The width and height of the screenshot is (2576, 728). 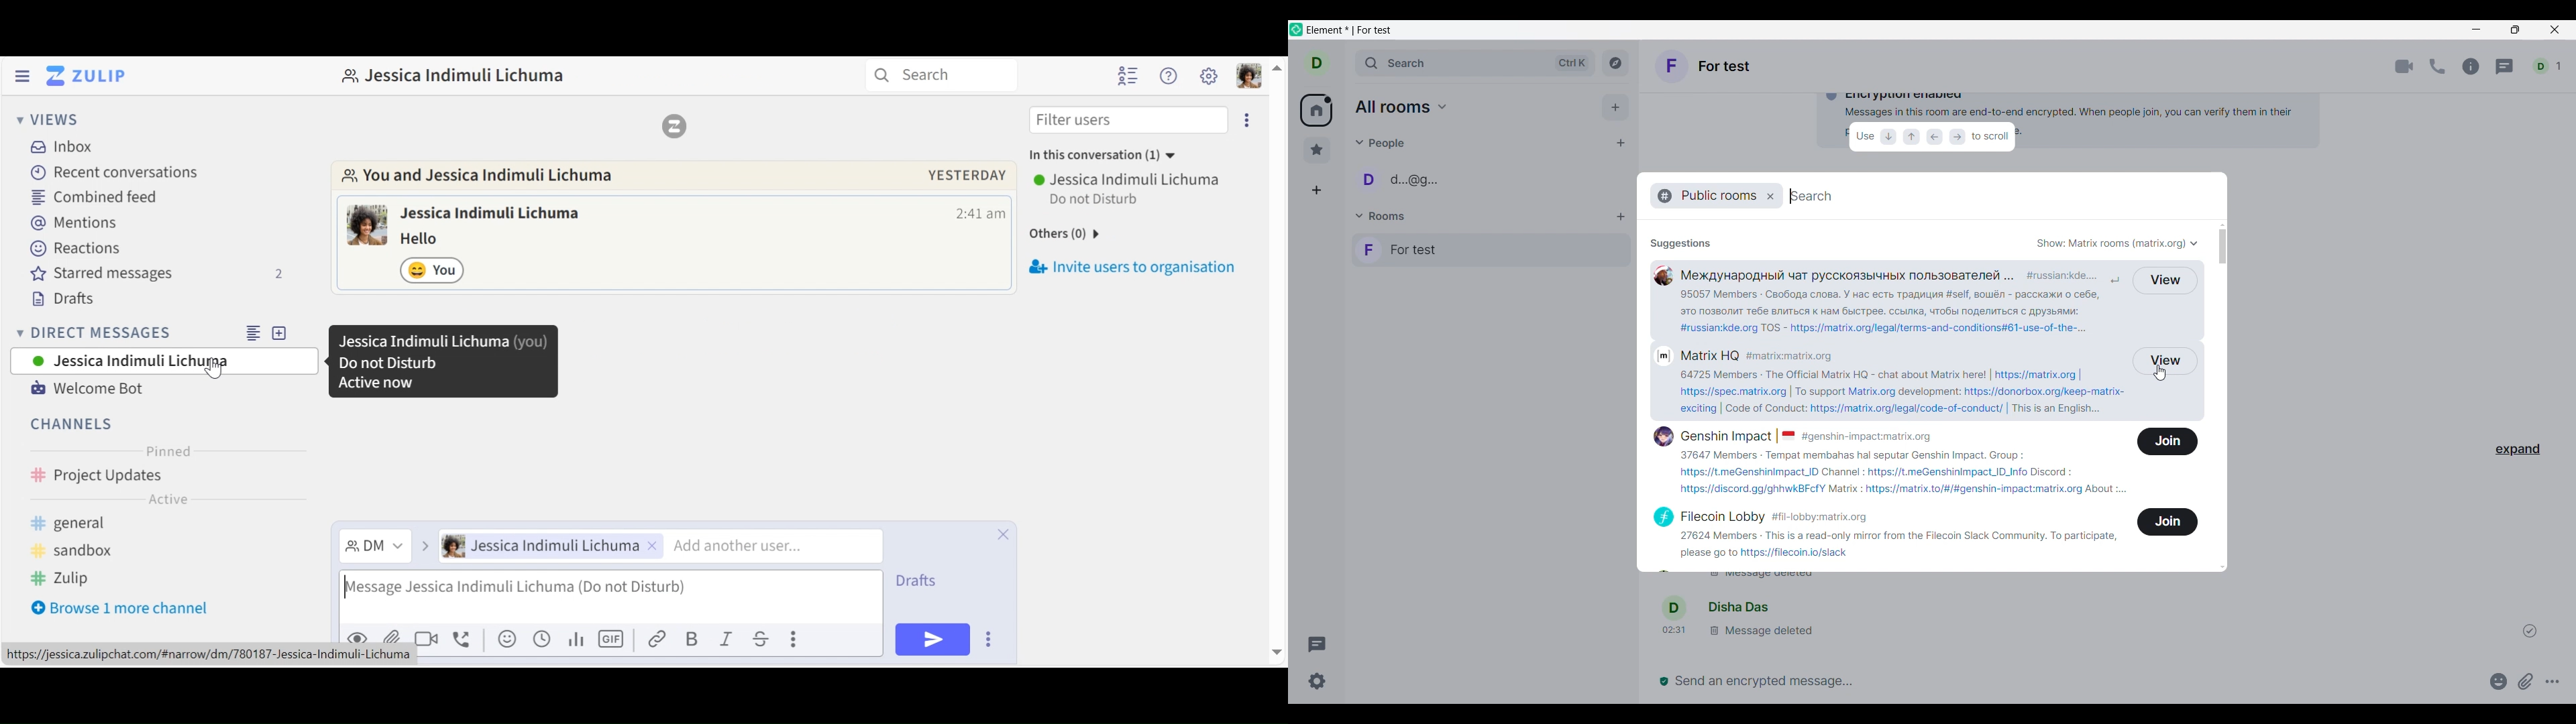 I want to click on down to scroll, so click(x=1890, y=137).